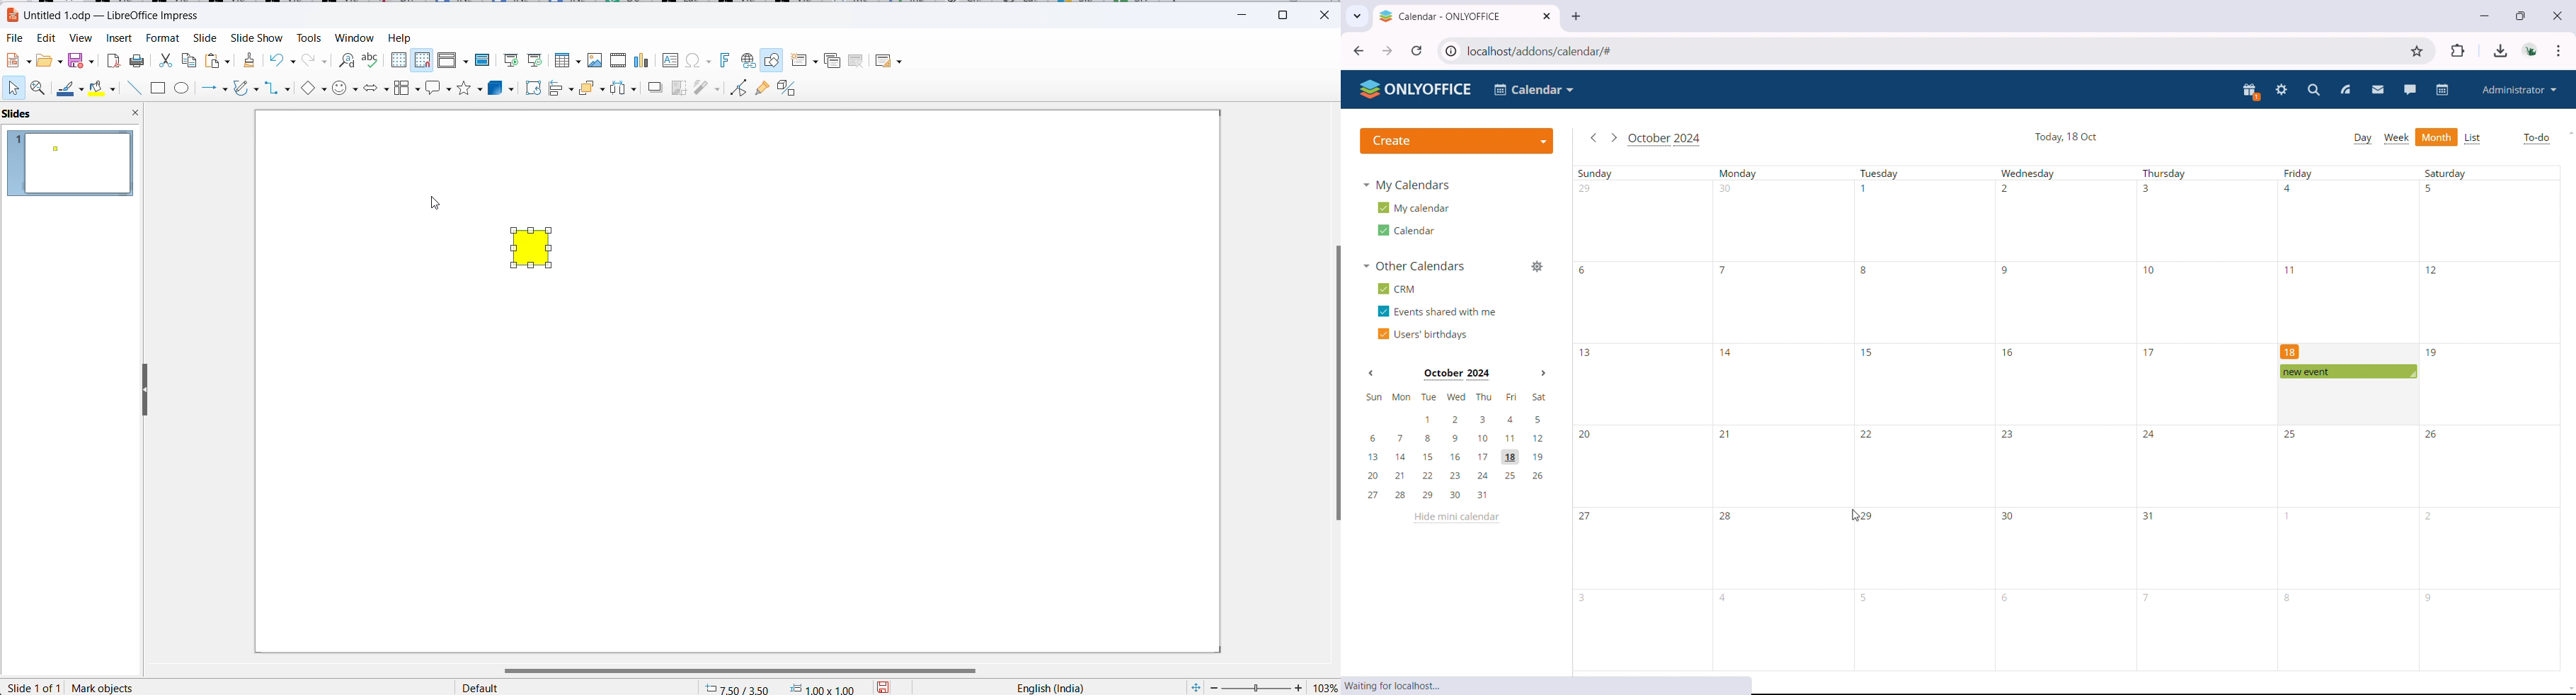 The image size is (2576, 700). What do you see at coordinates (561, 89) in the screenshot?
I see `align` at bounding box center [561, 89].